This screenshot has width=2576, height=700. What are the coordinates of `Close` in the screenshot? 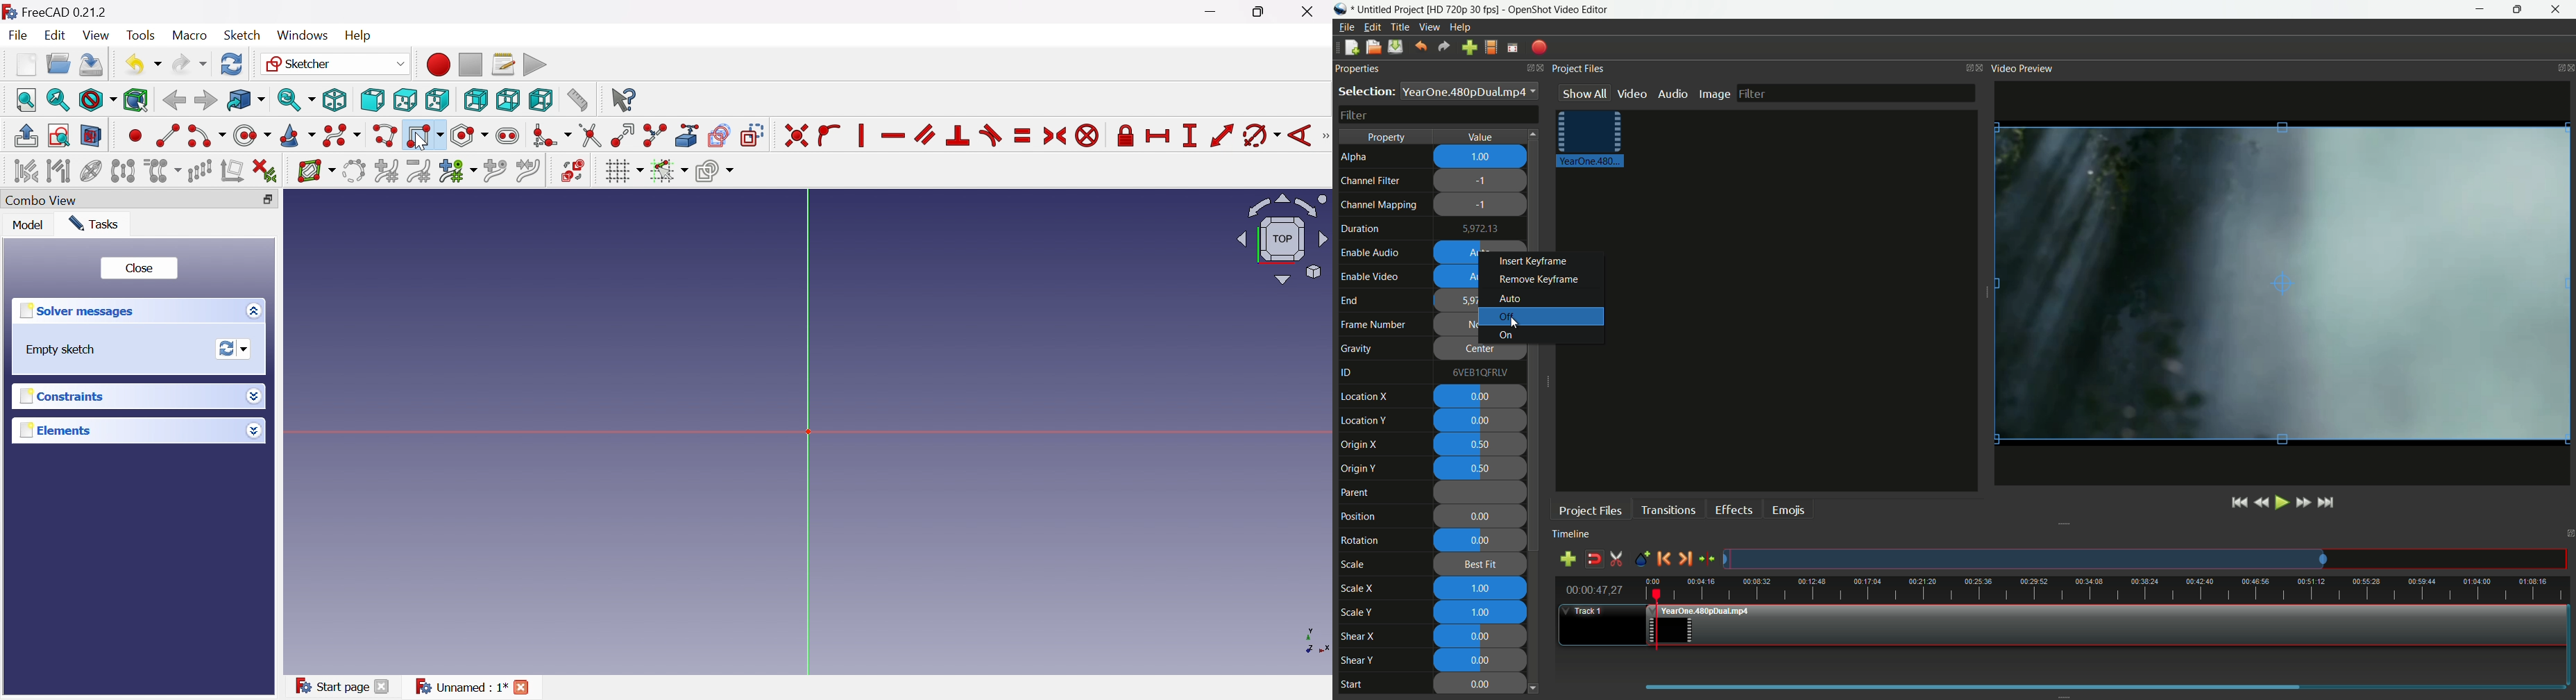 It's located at (1310, 12).